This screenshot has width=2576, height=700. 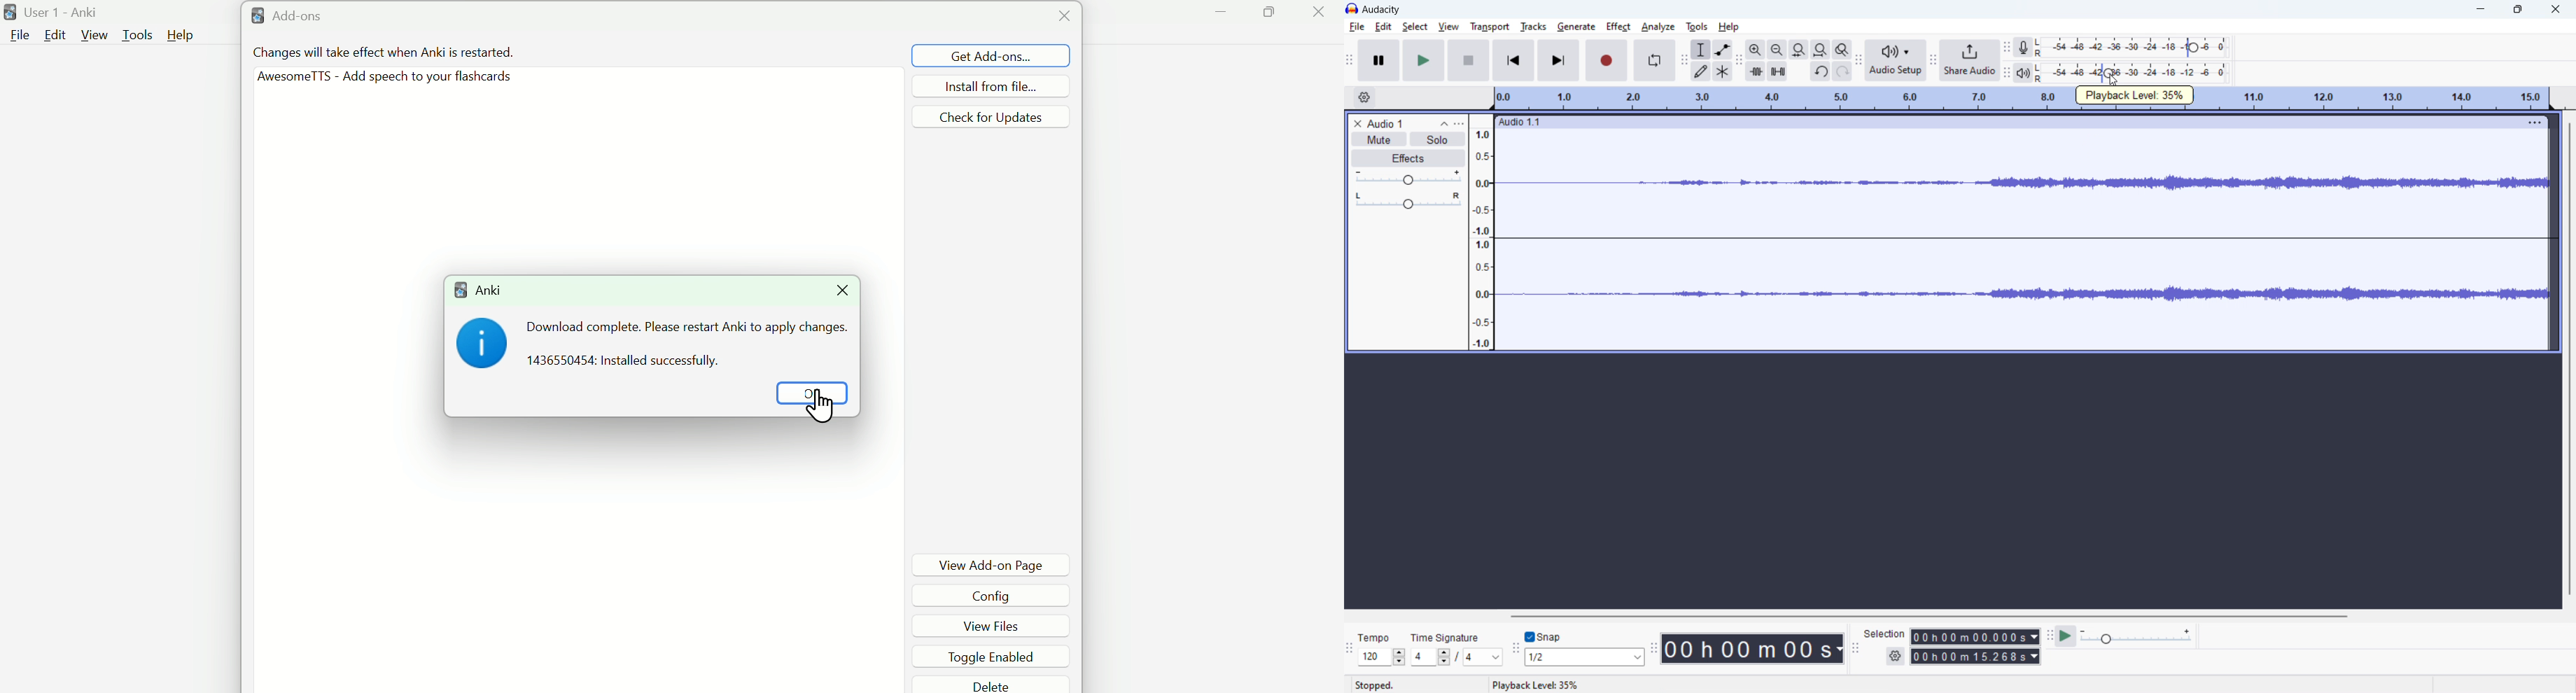 I want to click on install from file, so click(x=990, y=86).